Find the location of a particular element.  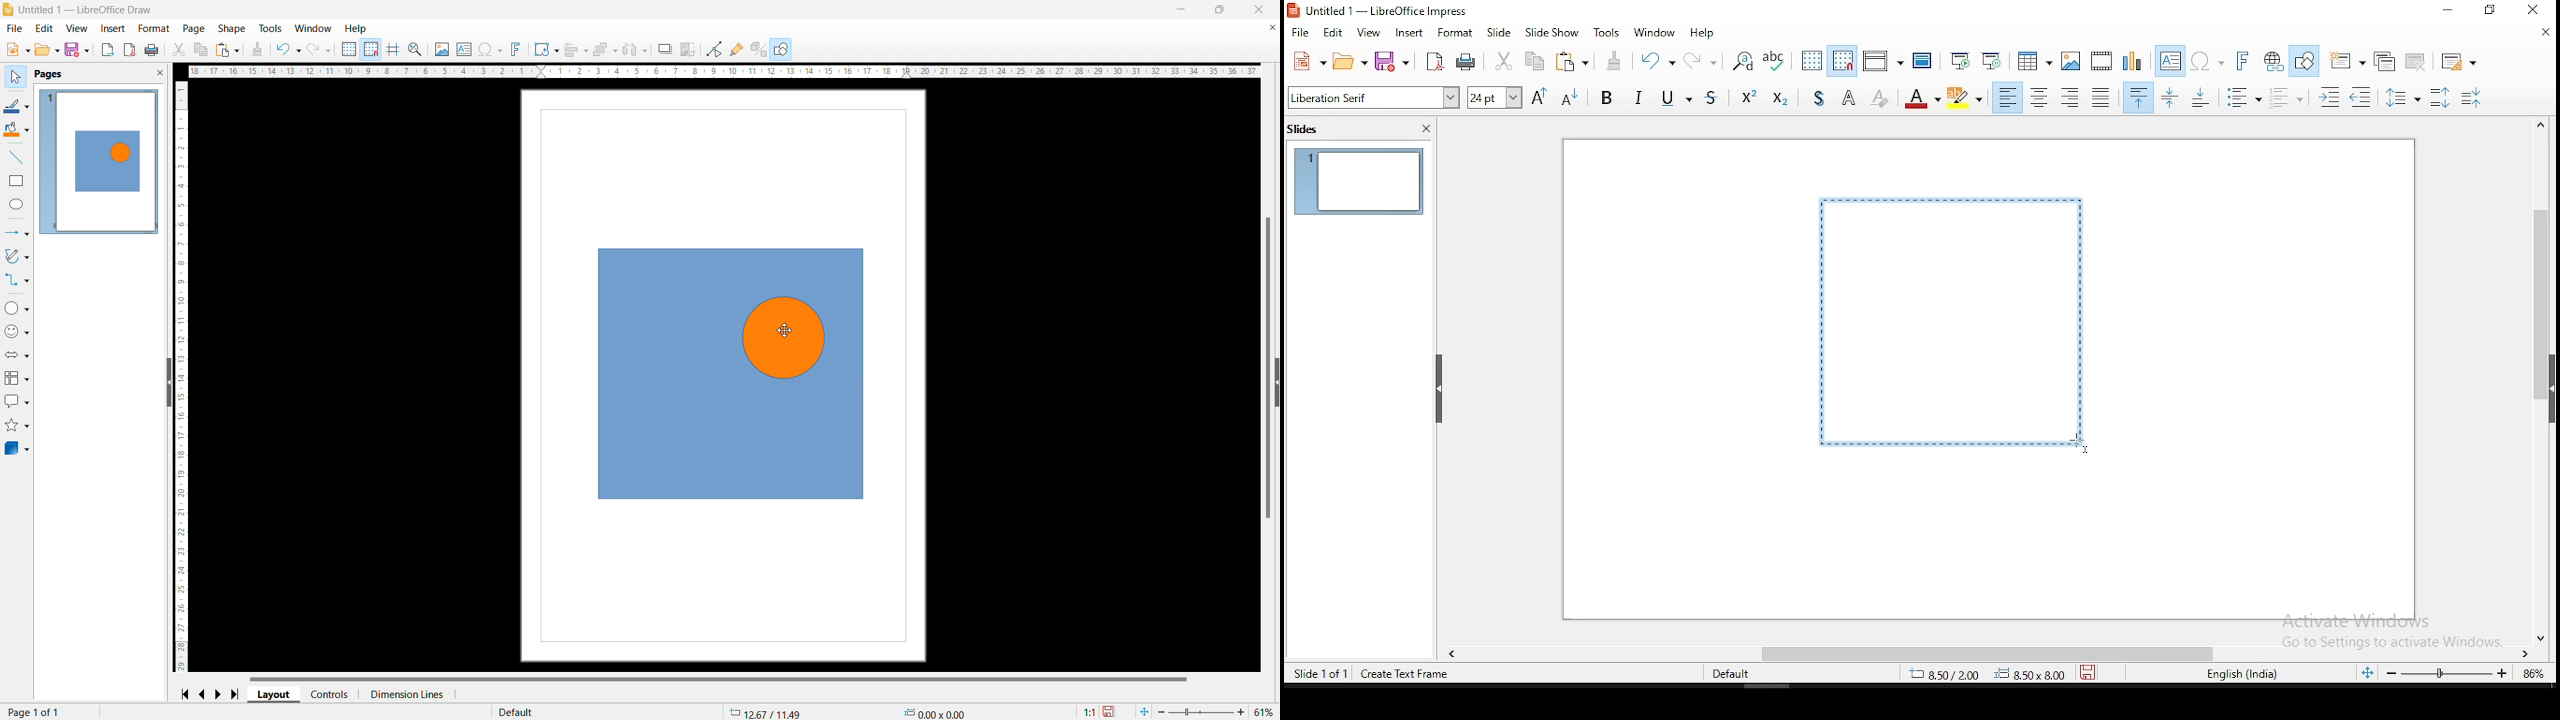

restore is located at coordinates (2490, 11).